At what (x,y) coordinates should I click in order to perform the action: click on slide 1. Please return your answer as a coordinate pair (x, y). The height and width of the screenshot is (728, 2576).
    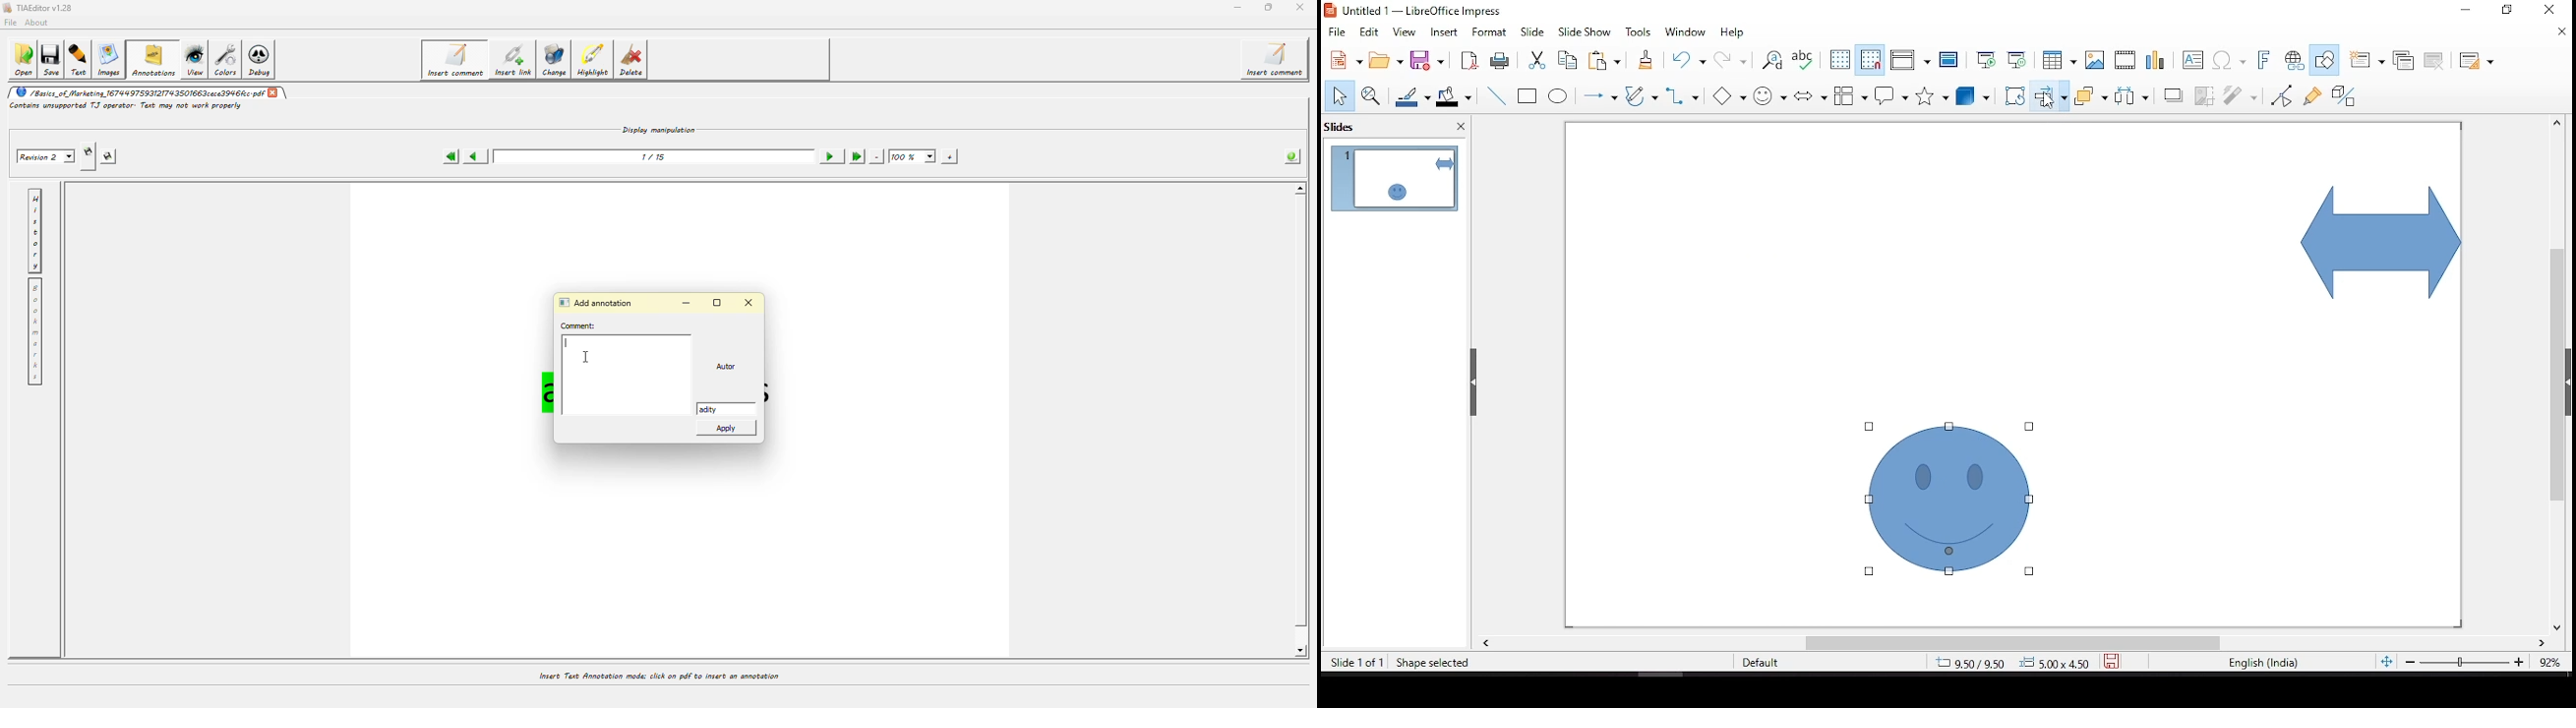
    Looking at the image, I should click on (1395, 178).